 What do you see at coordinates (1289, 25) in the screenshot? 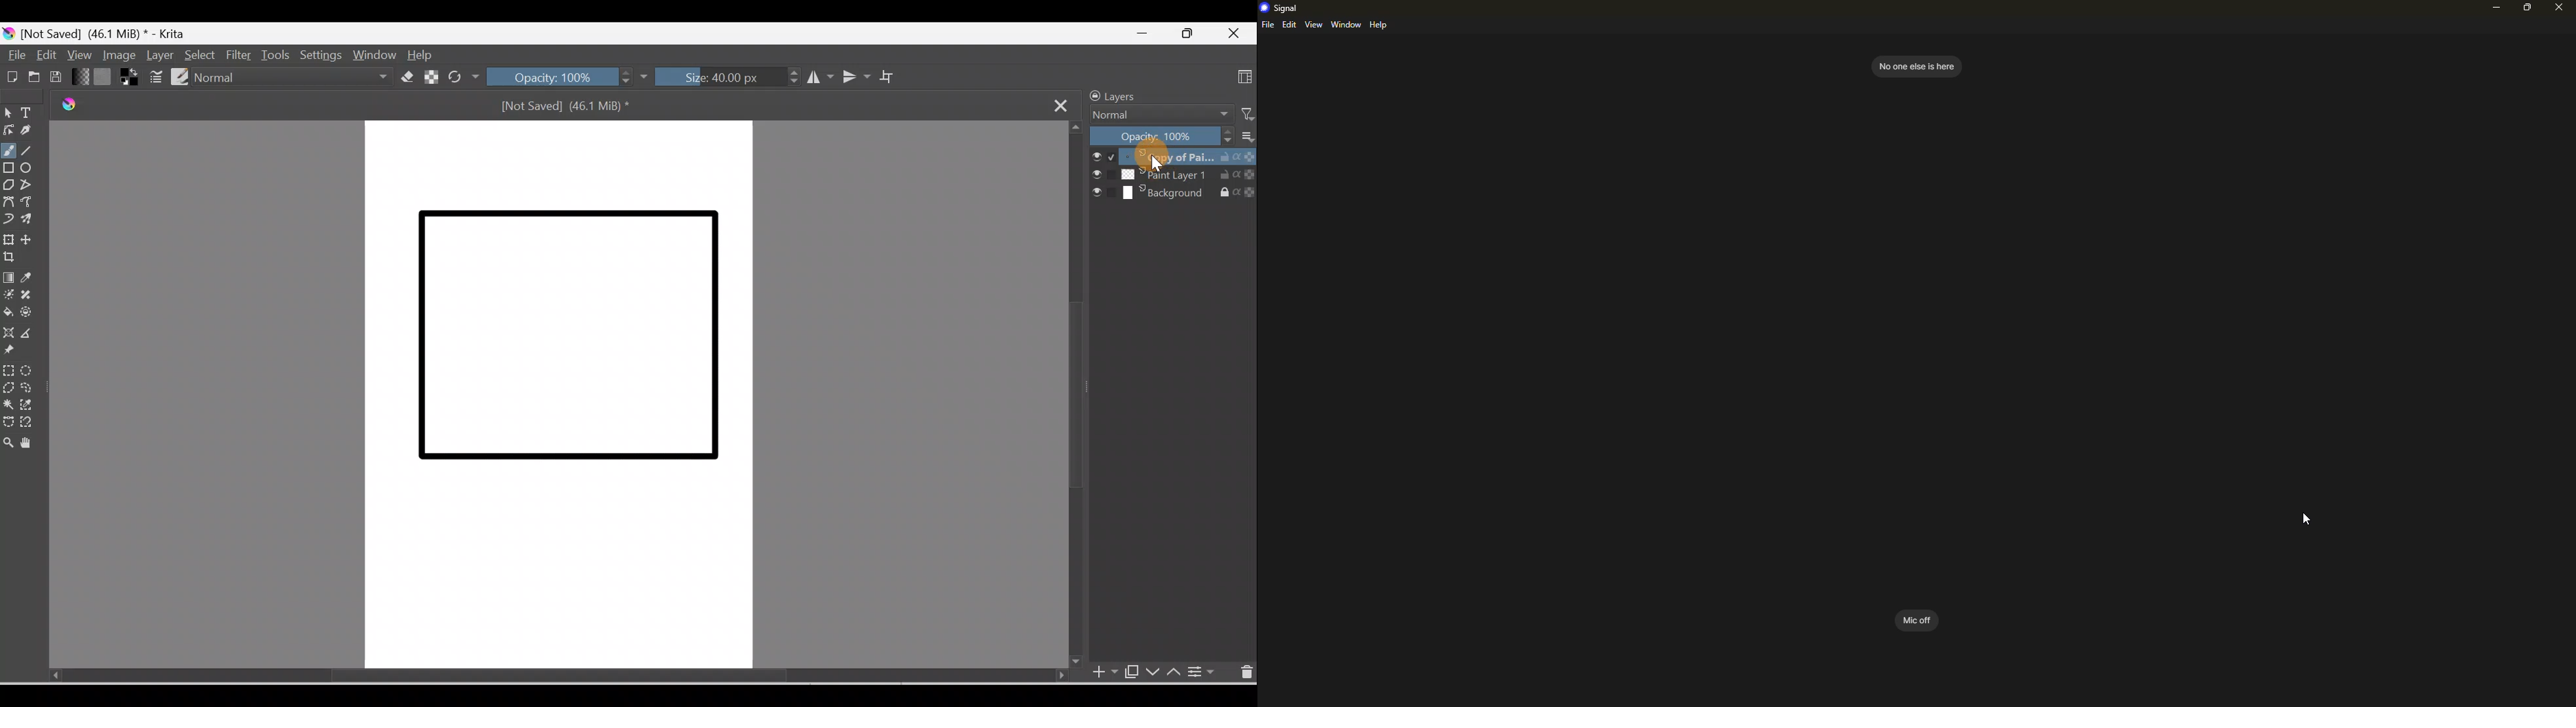
I see `edit` at bounding box center [1289, 25].